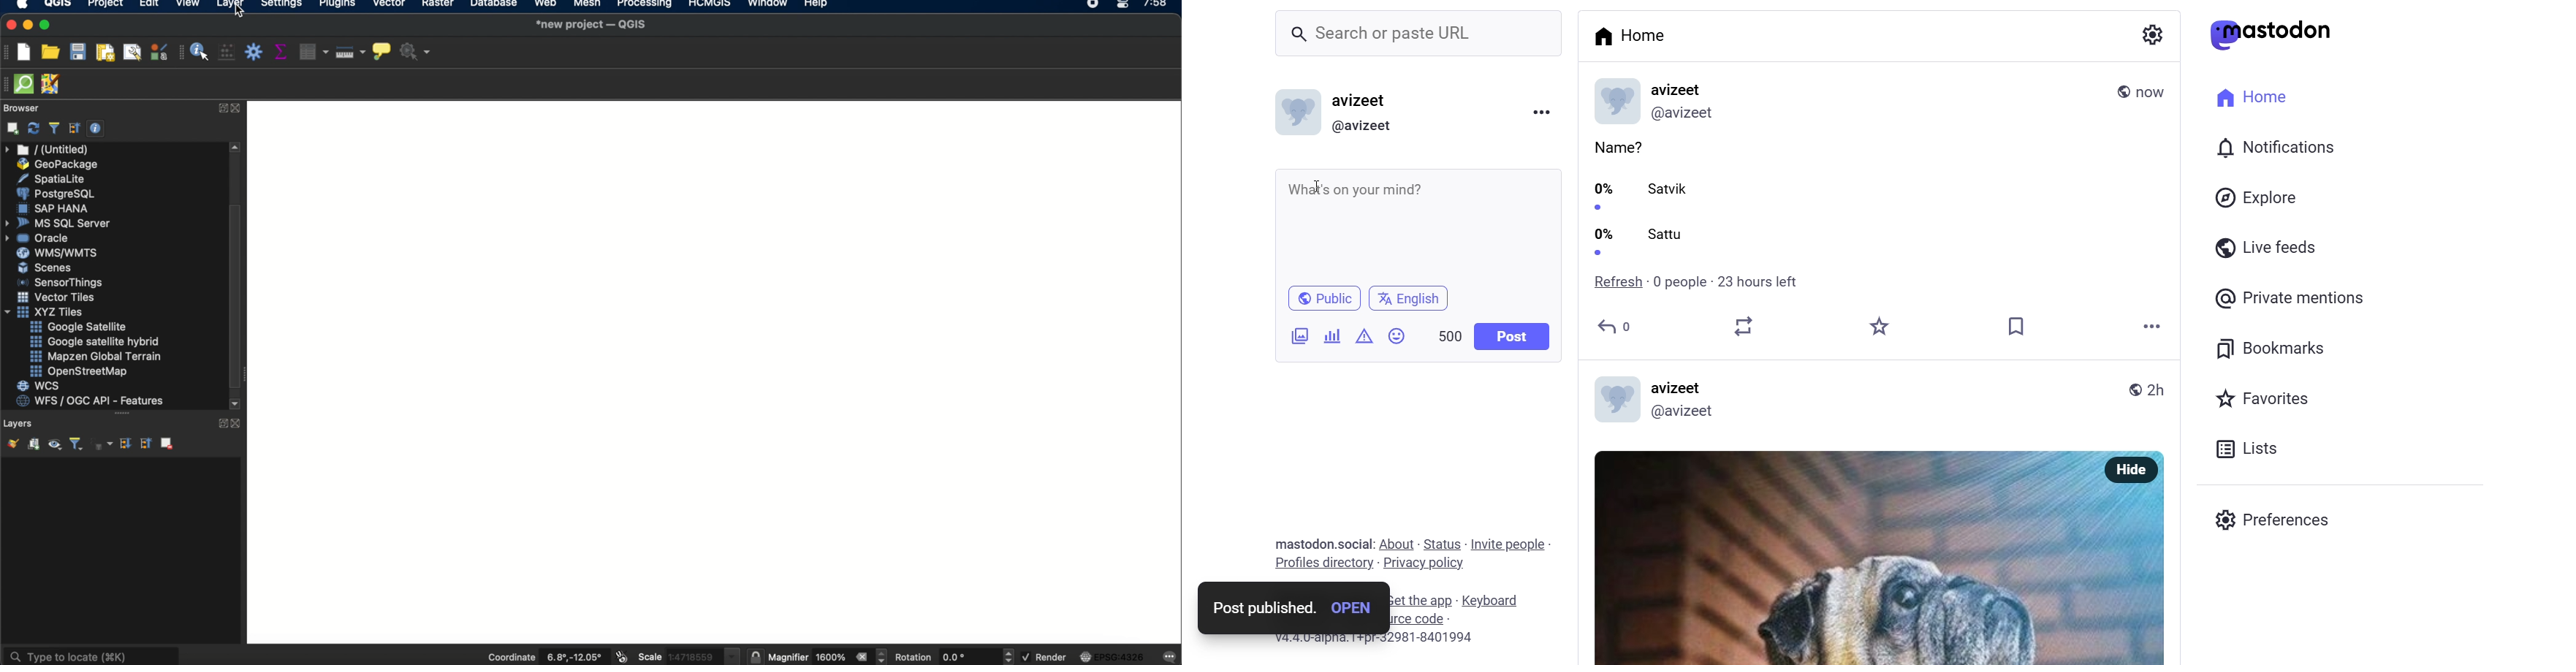 The image size is (2576, 672). Describe the element at coordinates (46, 267) in the screenshot. I see `scenes` at that location.